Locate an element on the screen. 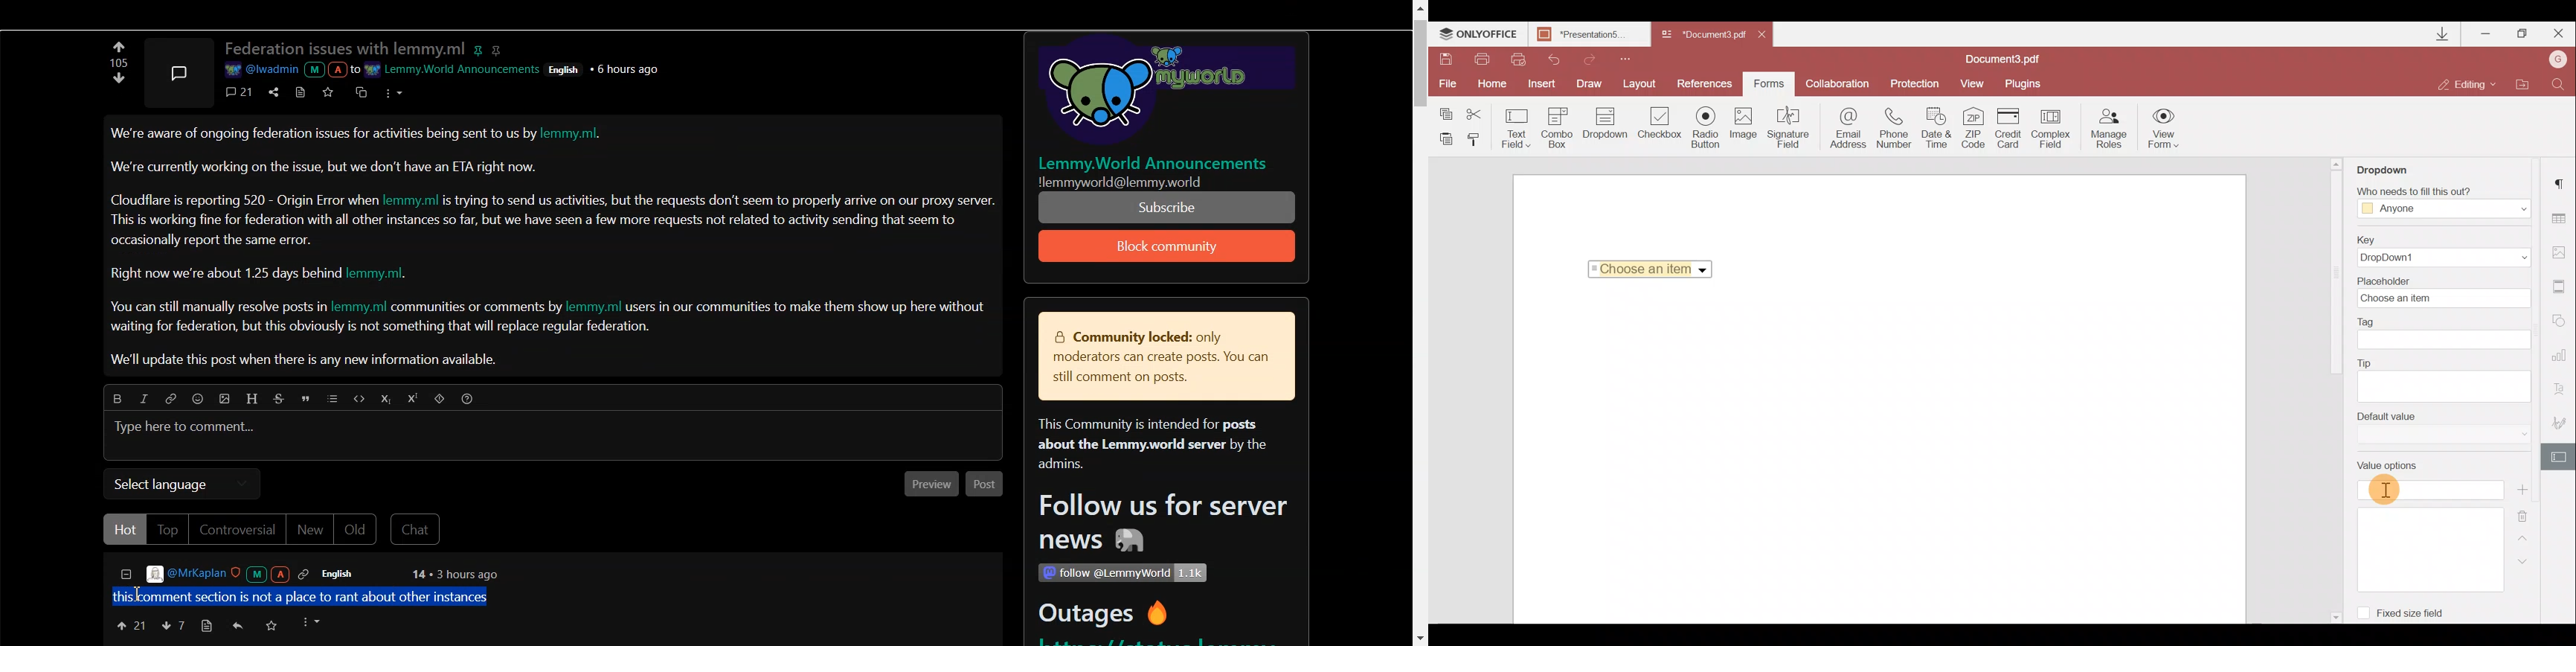 Image resolution: width=2576 pixels, height=672 pixels. We're aware of ongoing federation issues for activities being sent to us by is located at coordinates (324, 137).